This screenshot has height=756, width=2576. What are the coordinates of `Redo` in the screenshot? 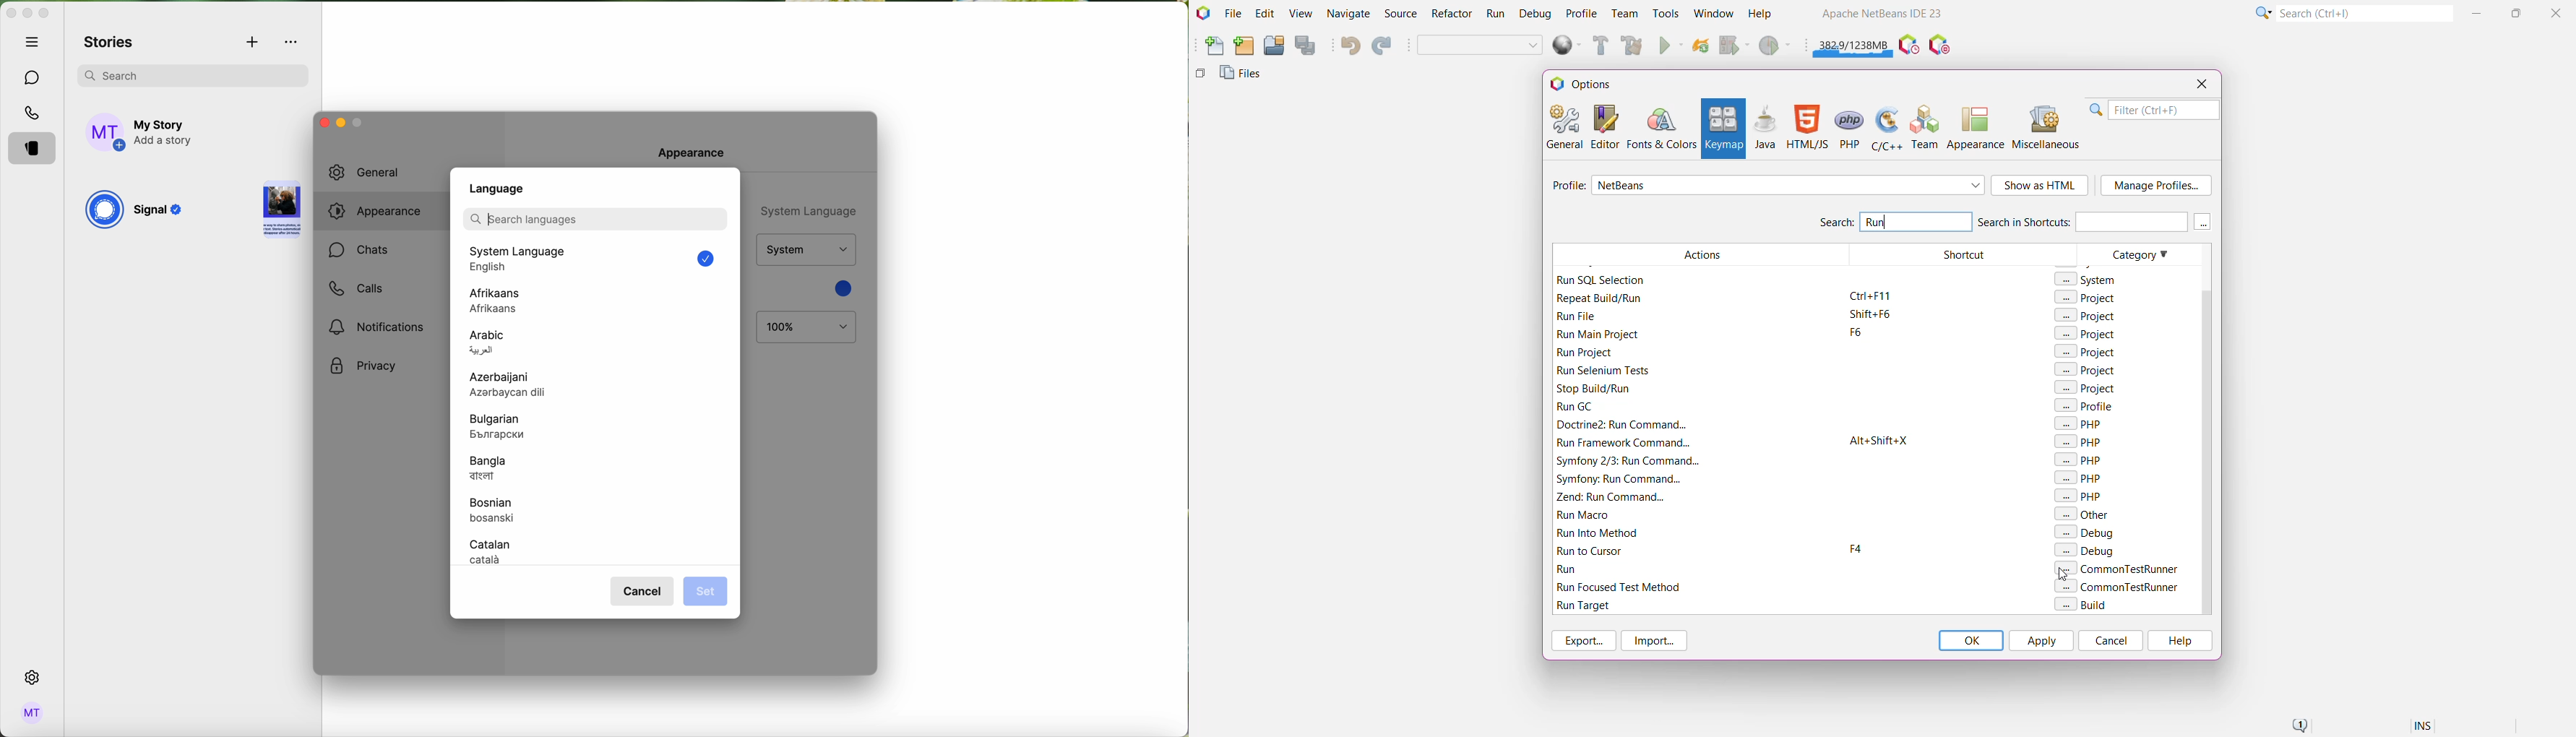 It's located at (1384, 46).